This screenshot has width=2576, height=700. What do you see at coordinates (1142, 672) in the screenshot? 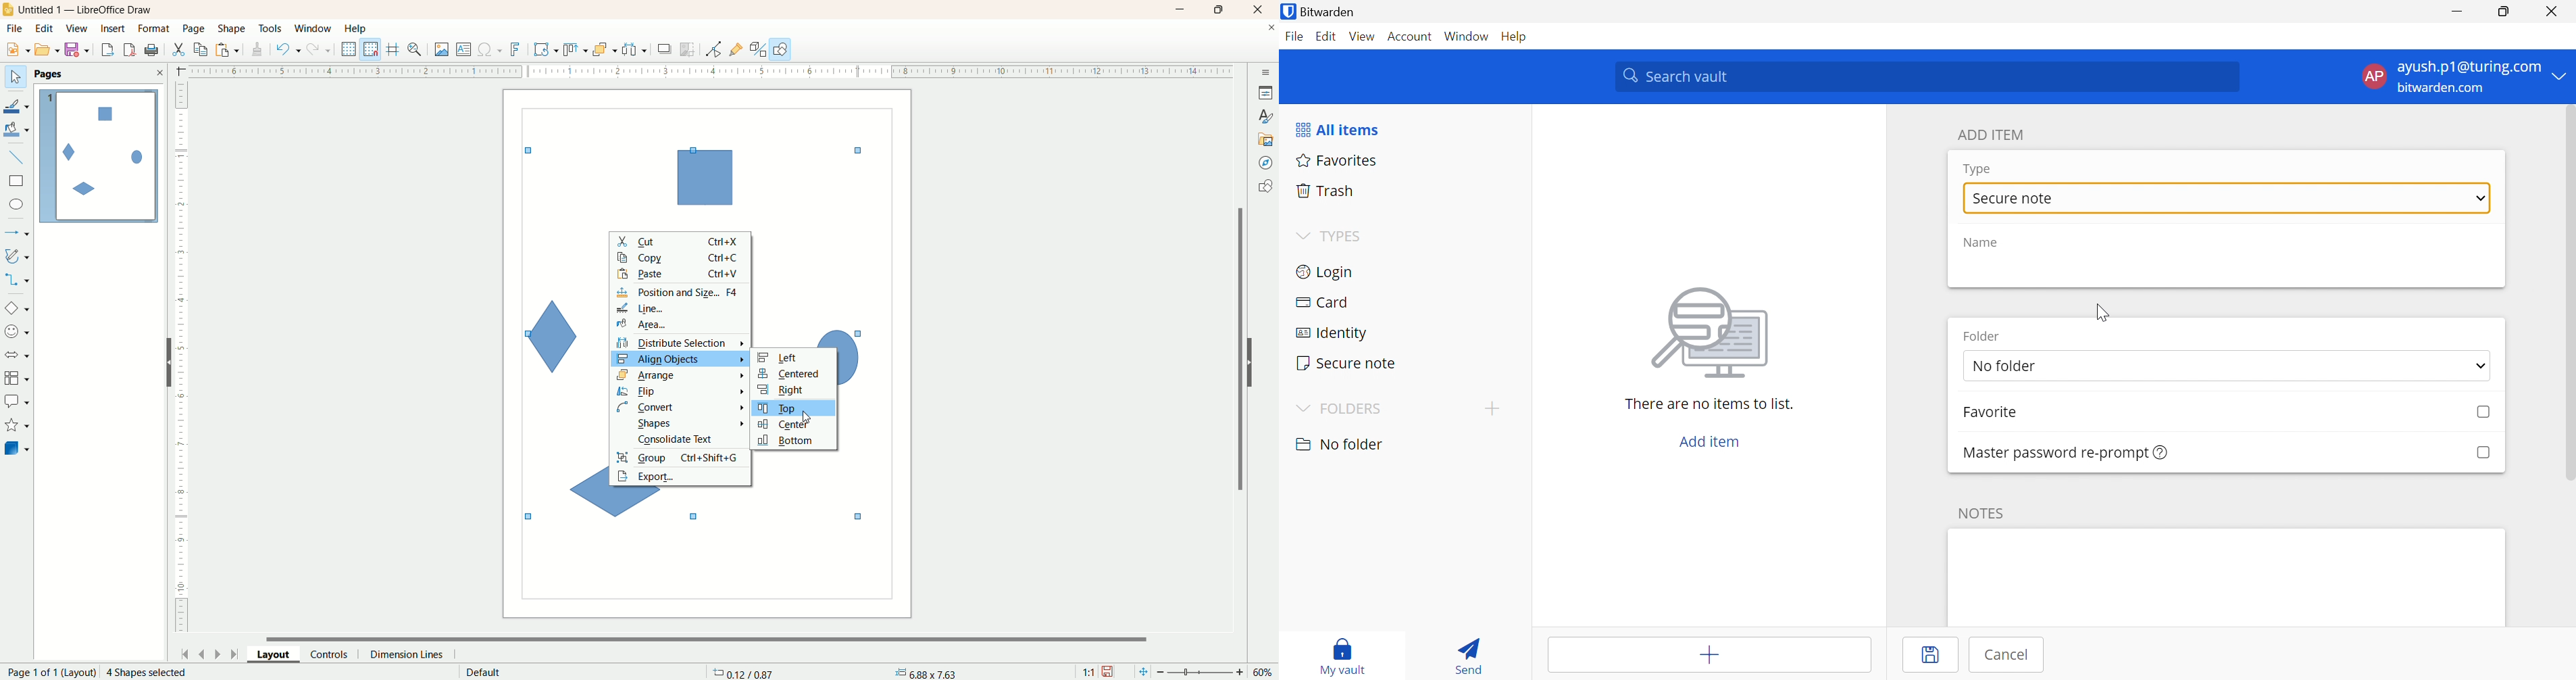
I see `fit to current window` at bounding box center [1142, 672].